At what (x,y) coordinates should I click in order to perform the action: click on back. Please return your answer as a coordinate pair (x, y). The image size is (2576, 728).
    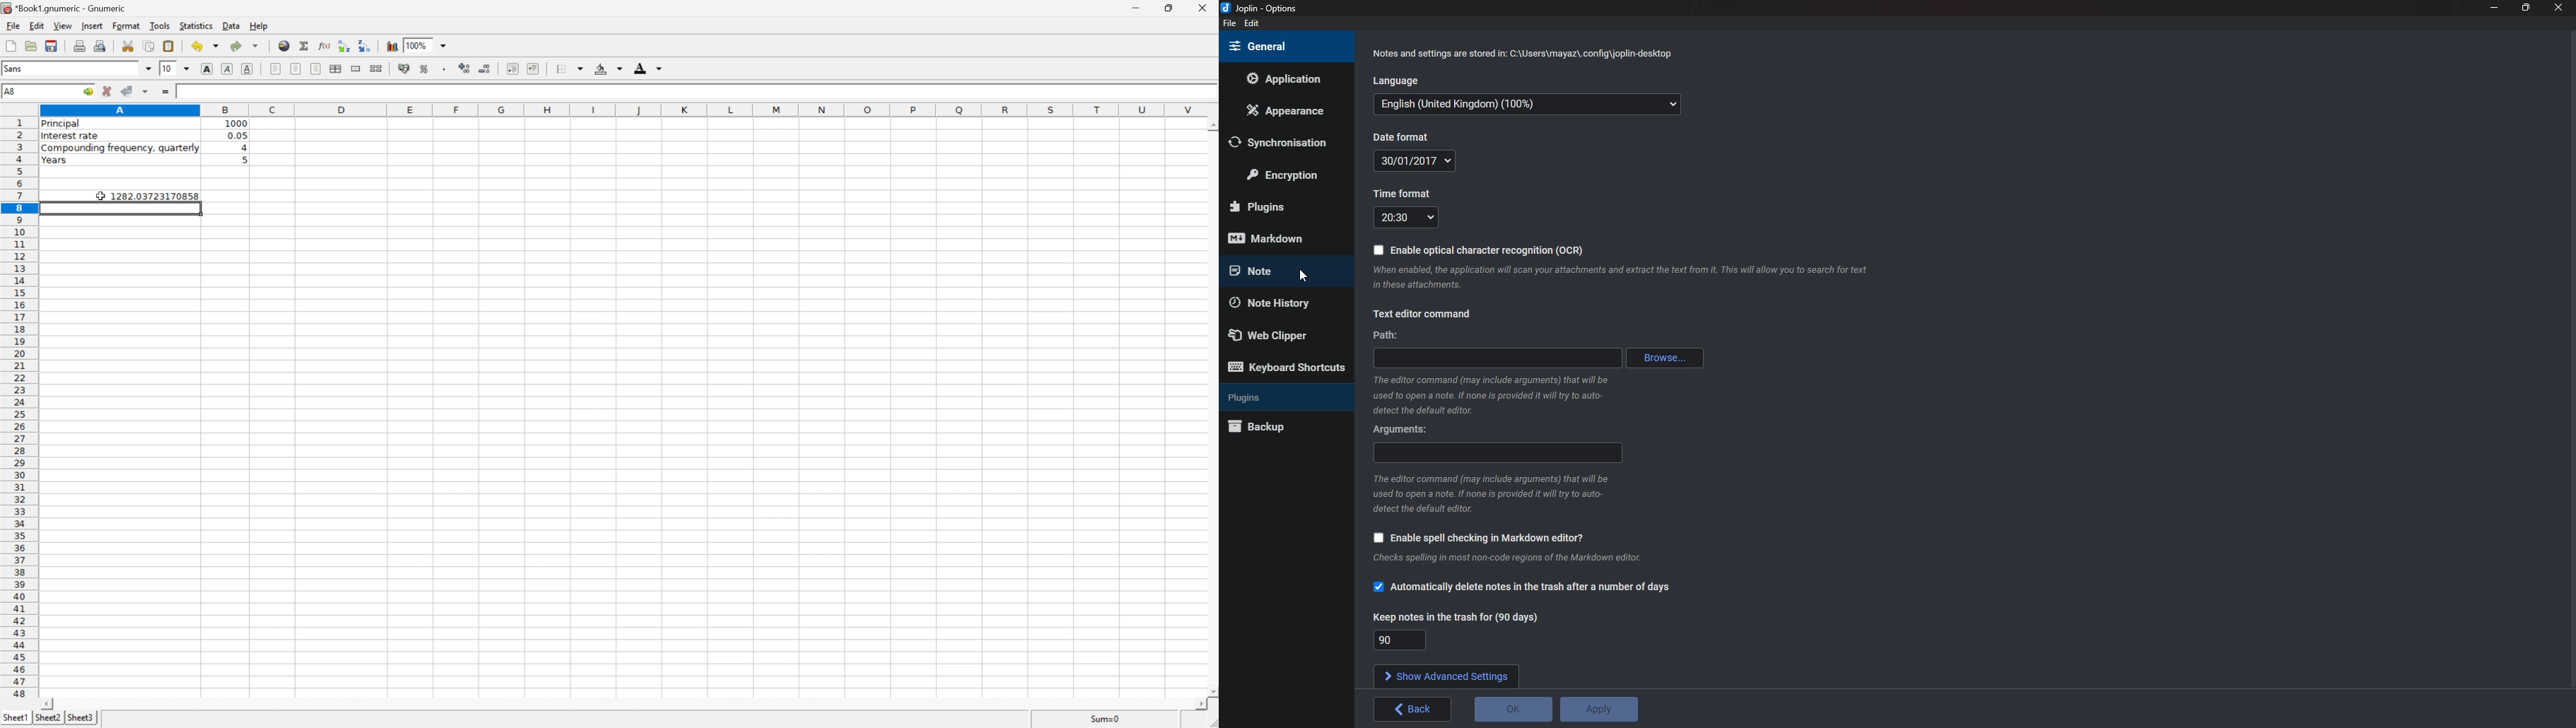
    Looking at the image, I should click on (1413, 709).